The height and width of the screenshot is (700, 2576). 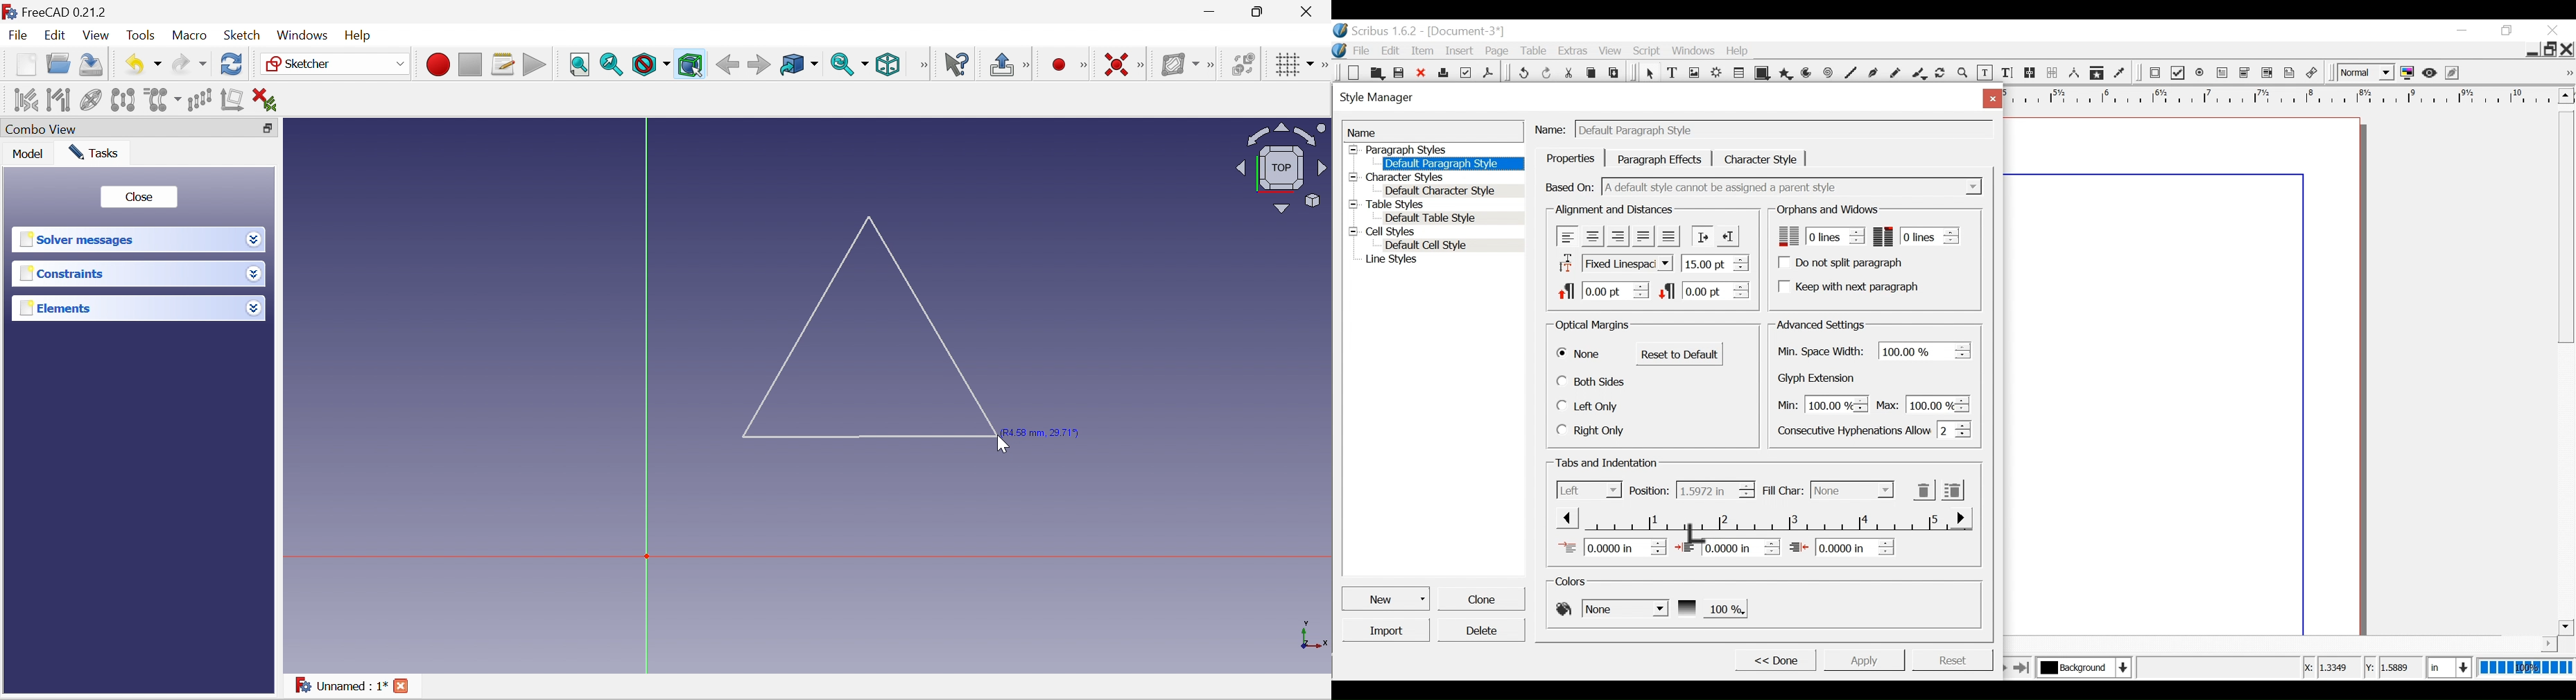 What do you see at coordinates (1209, 11) in the screenshot?
I see `Minimize` at bounding box center [1209, 11].